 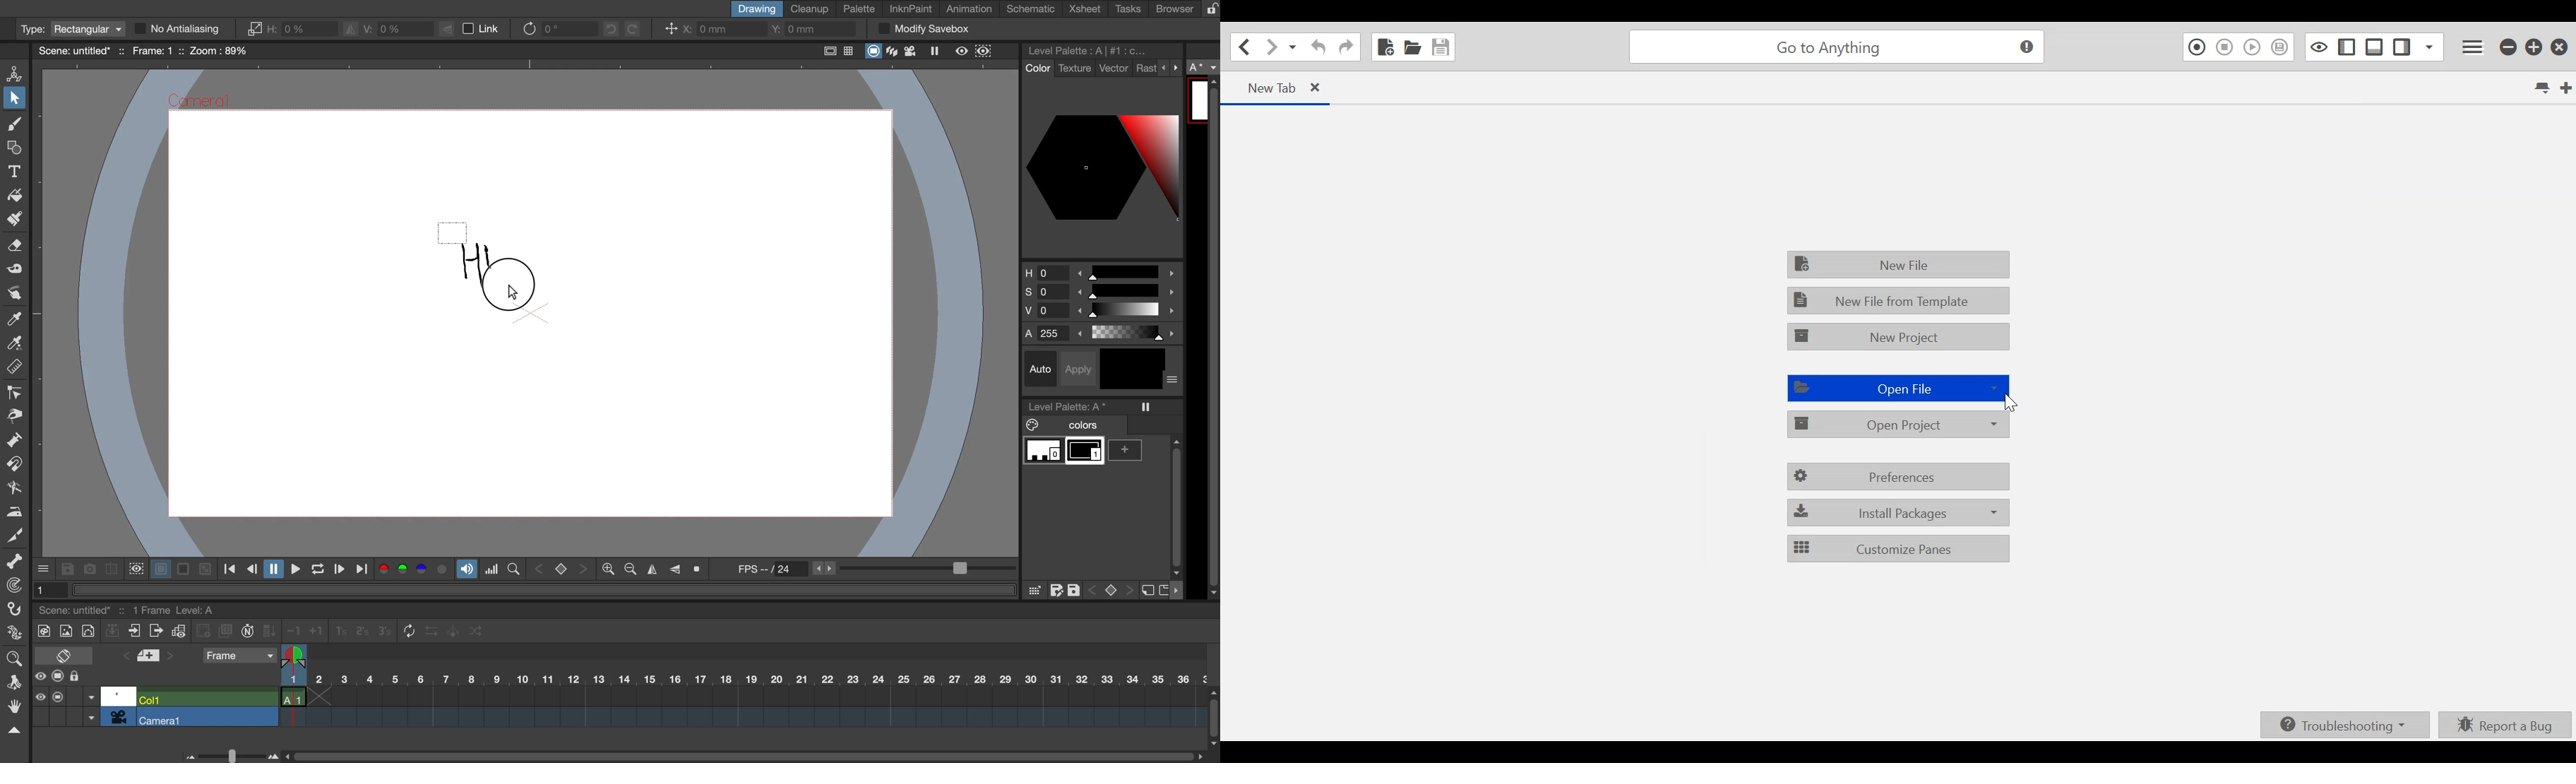 I want to click on time line bar scale, so click(x=228, y=754).